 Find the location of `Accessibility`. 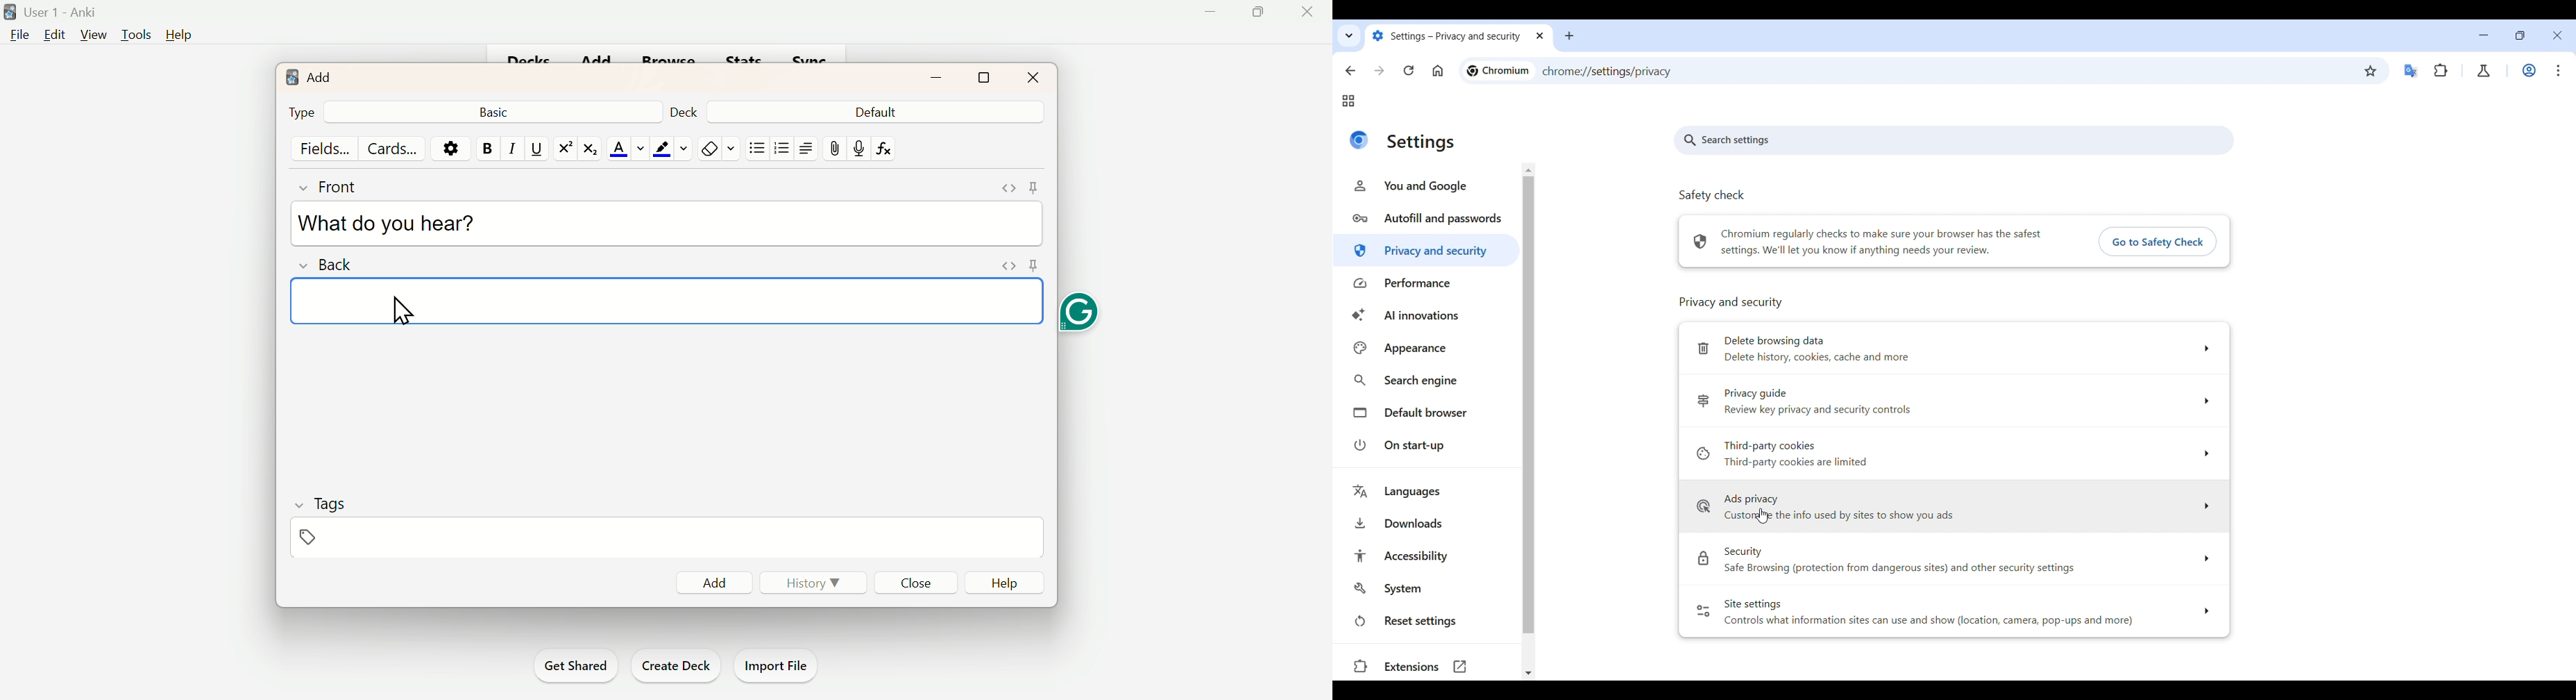

Accessibility is located at coordinates (1427, 555).